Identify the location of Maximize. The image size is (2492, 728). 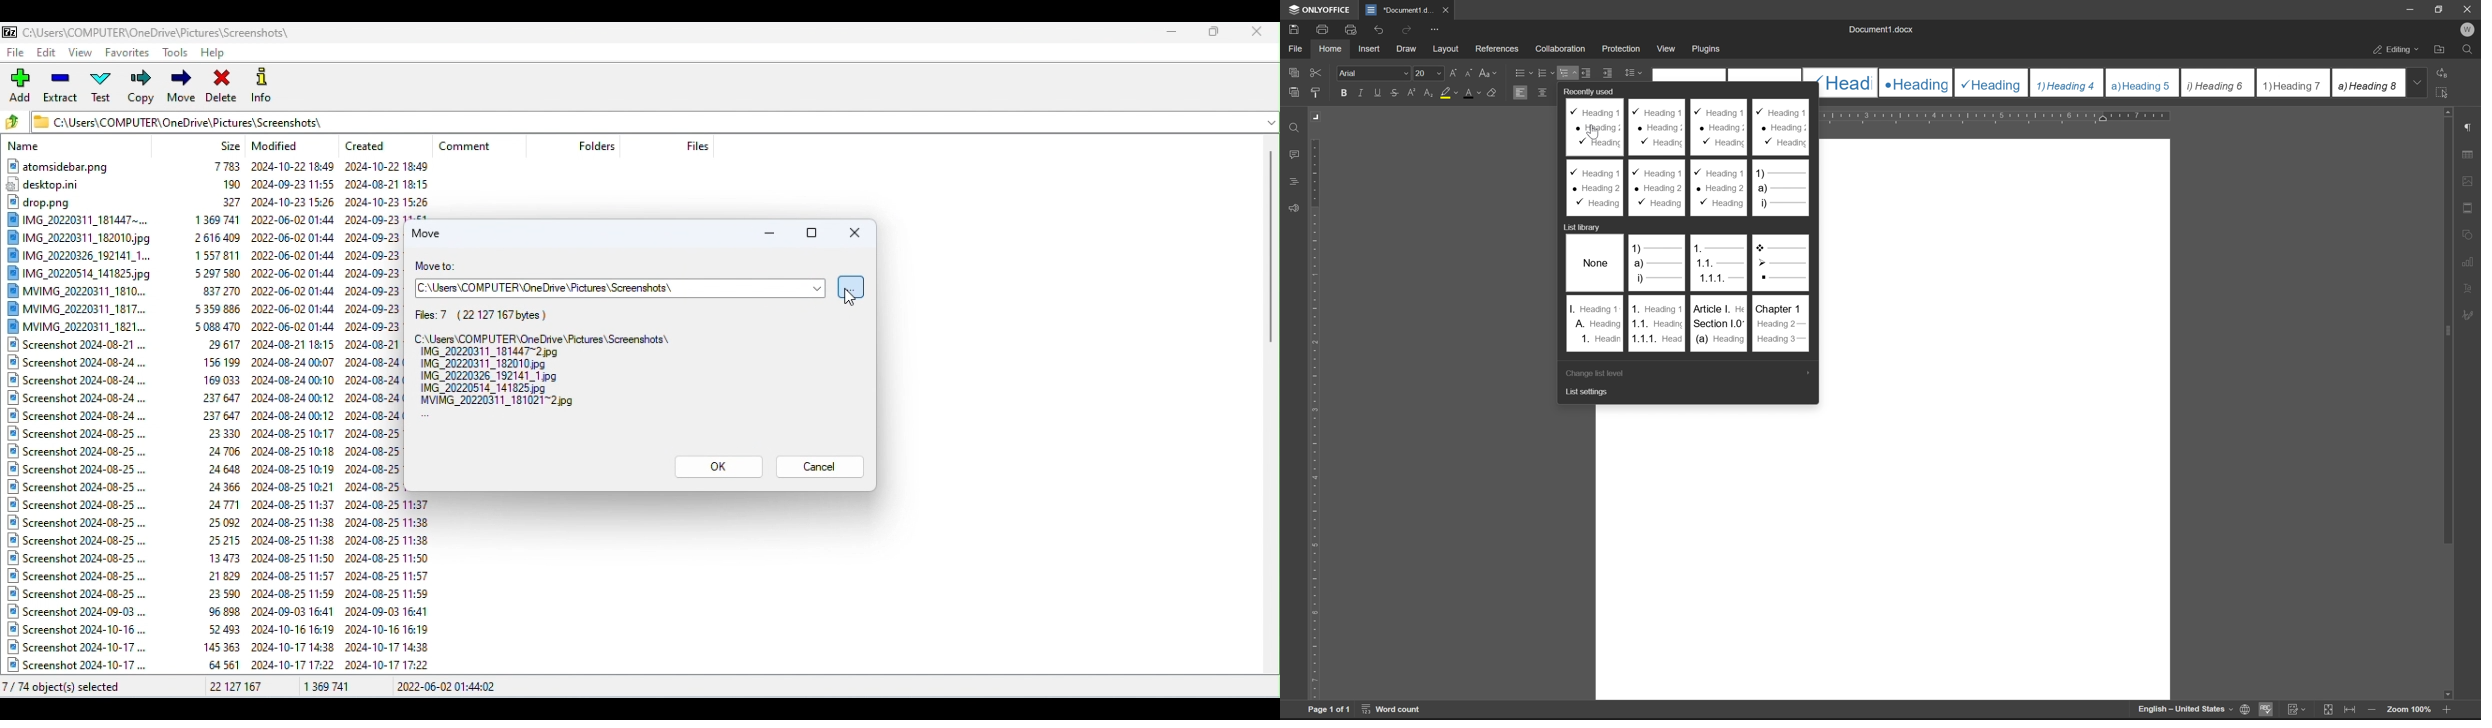
(1214, 31).